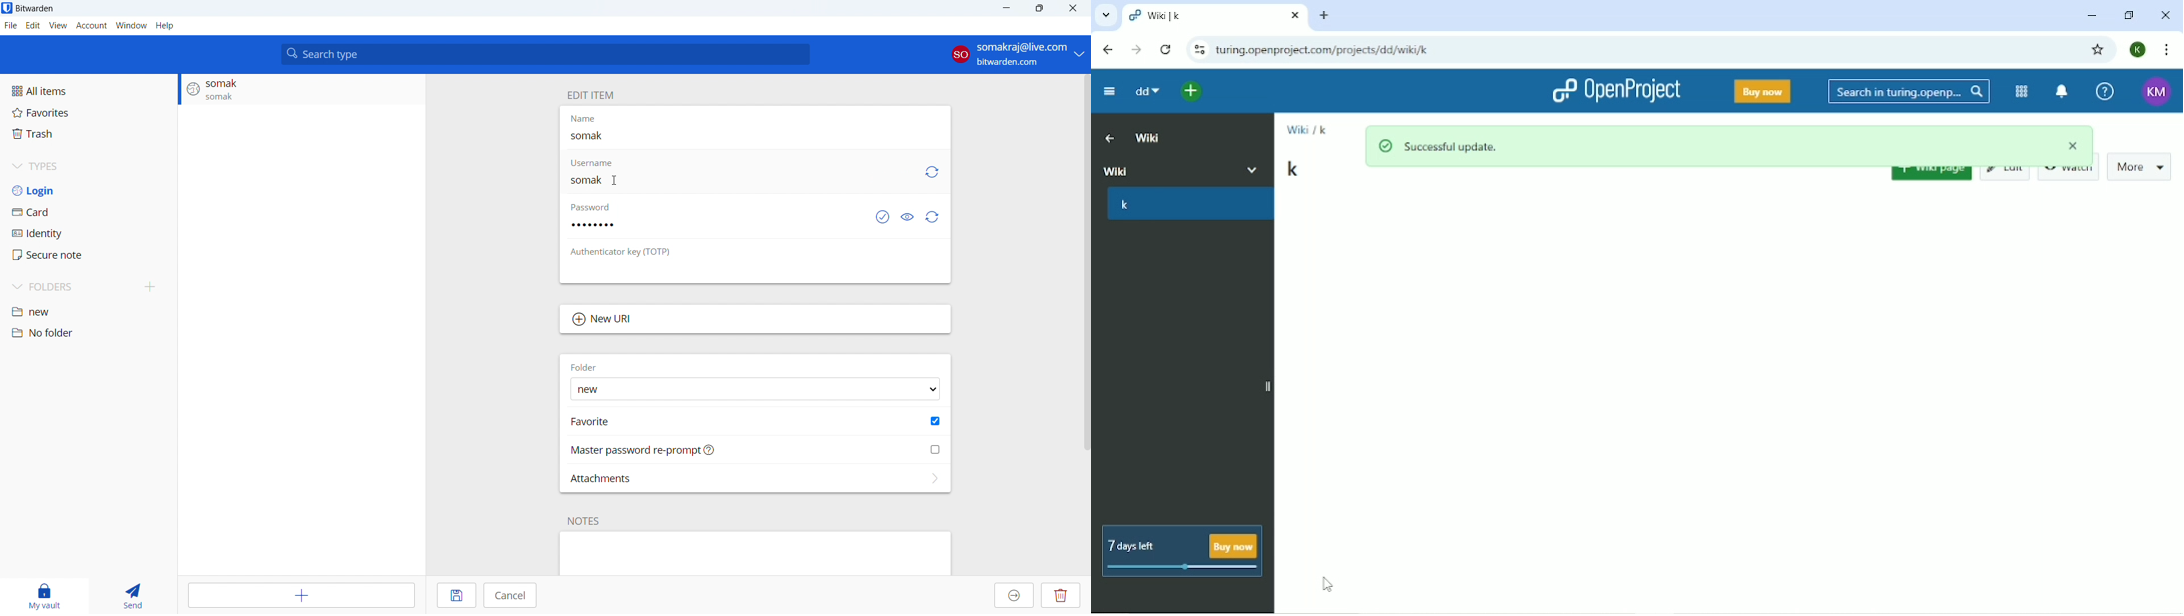  I want to click on window, so click(131, 25).